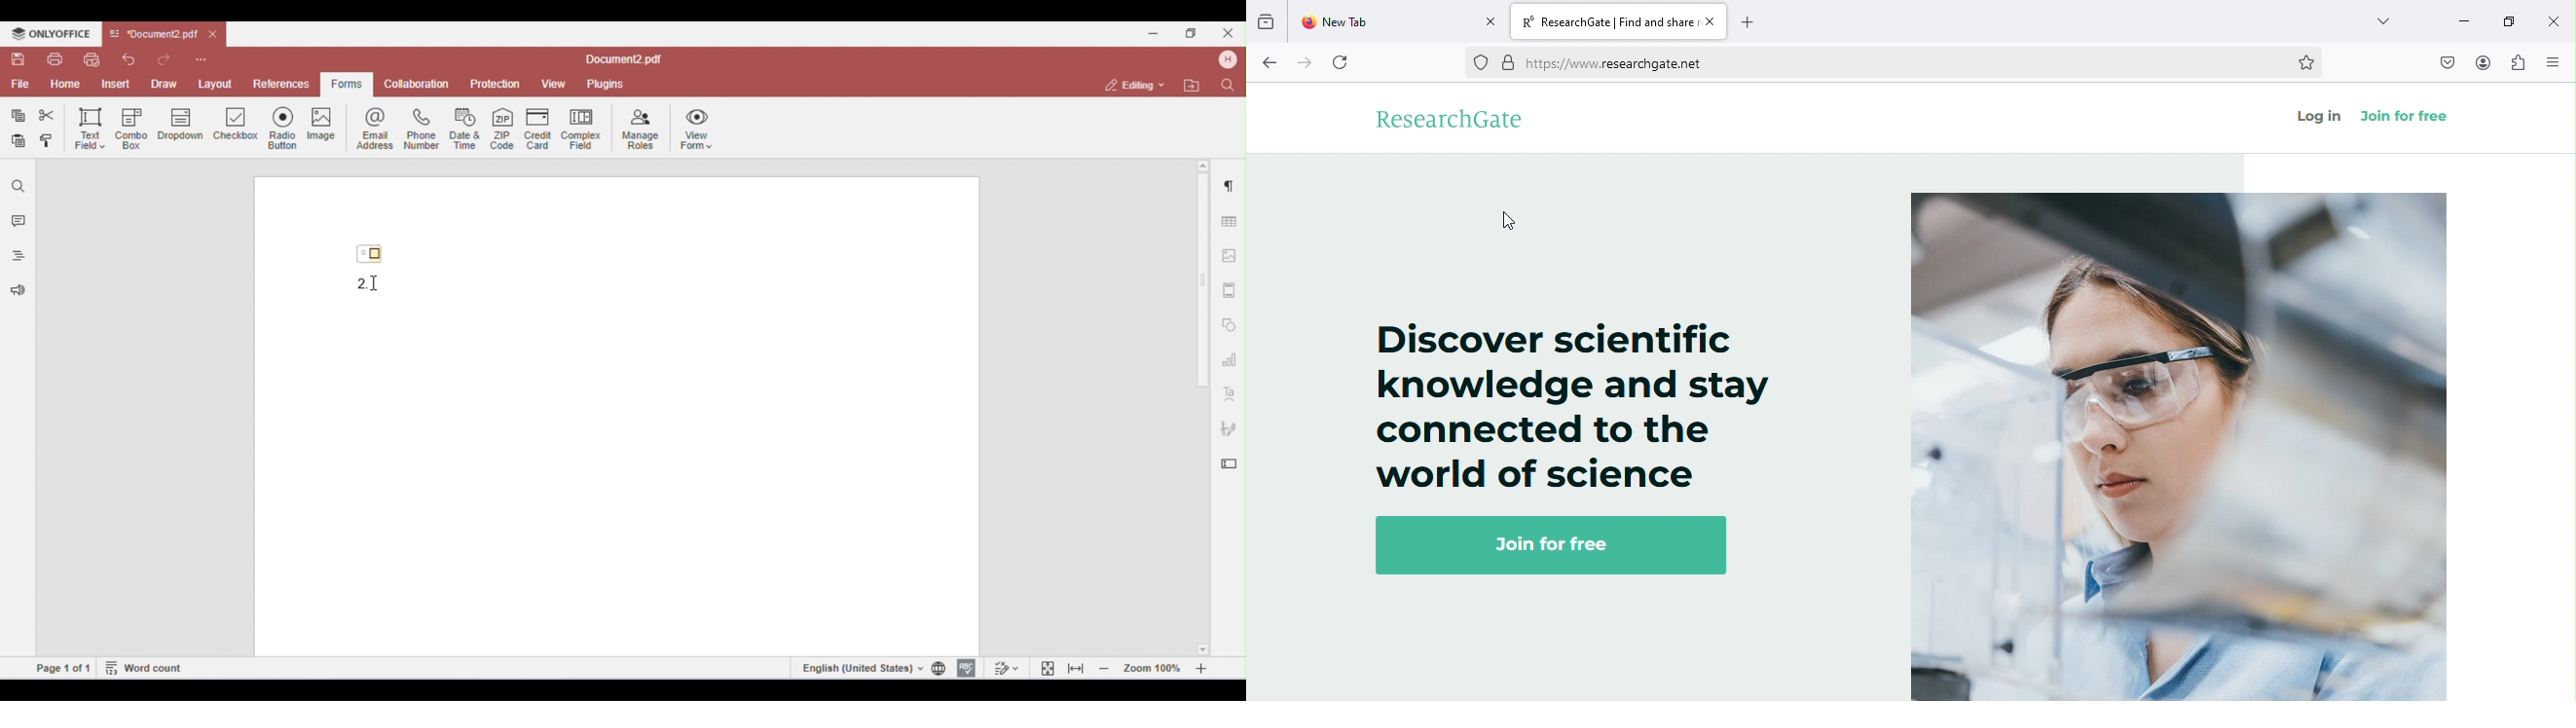 Image resolution: width=2576 pixels, height=728 pixels. Describe the element at coordinates (1270, 63) in the screenshot. I see `back` at that location.